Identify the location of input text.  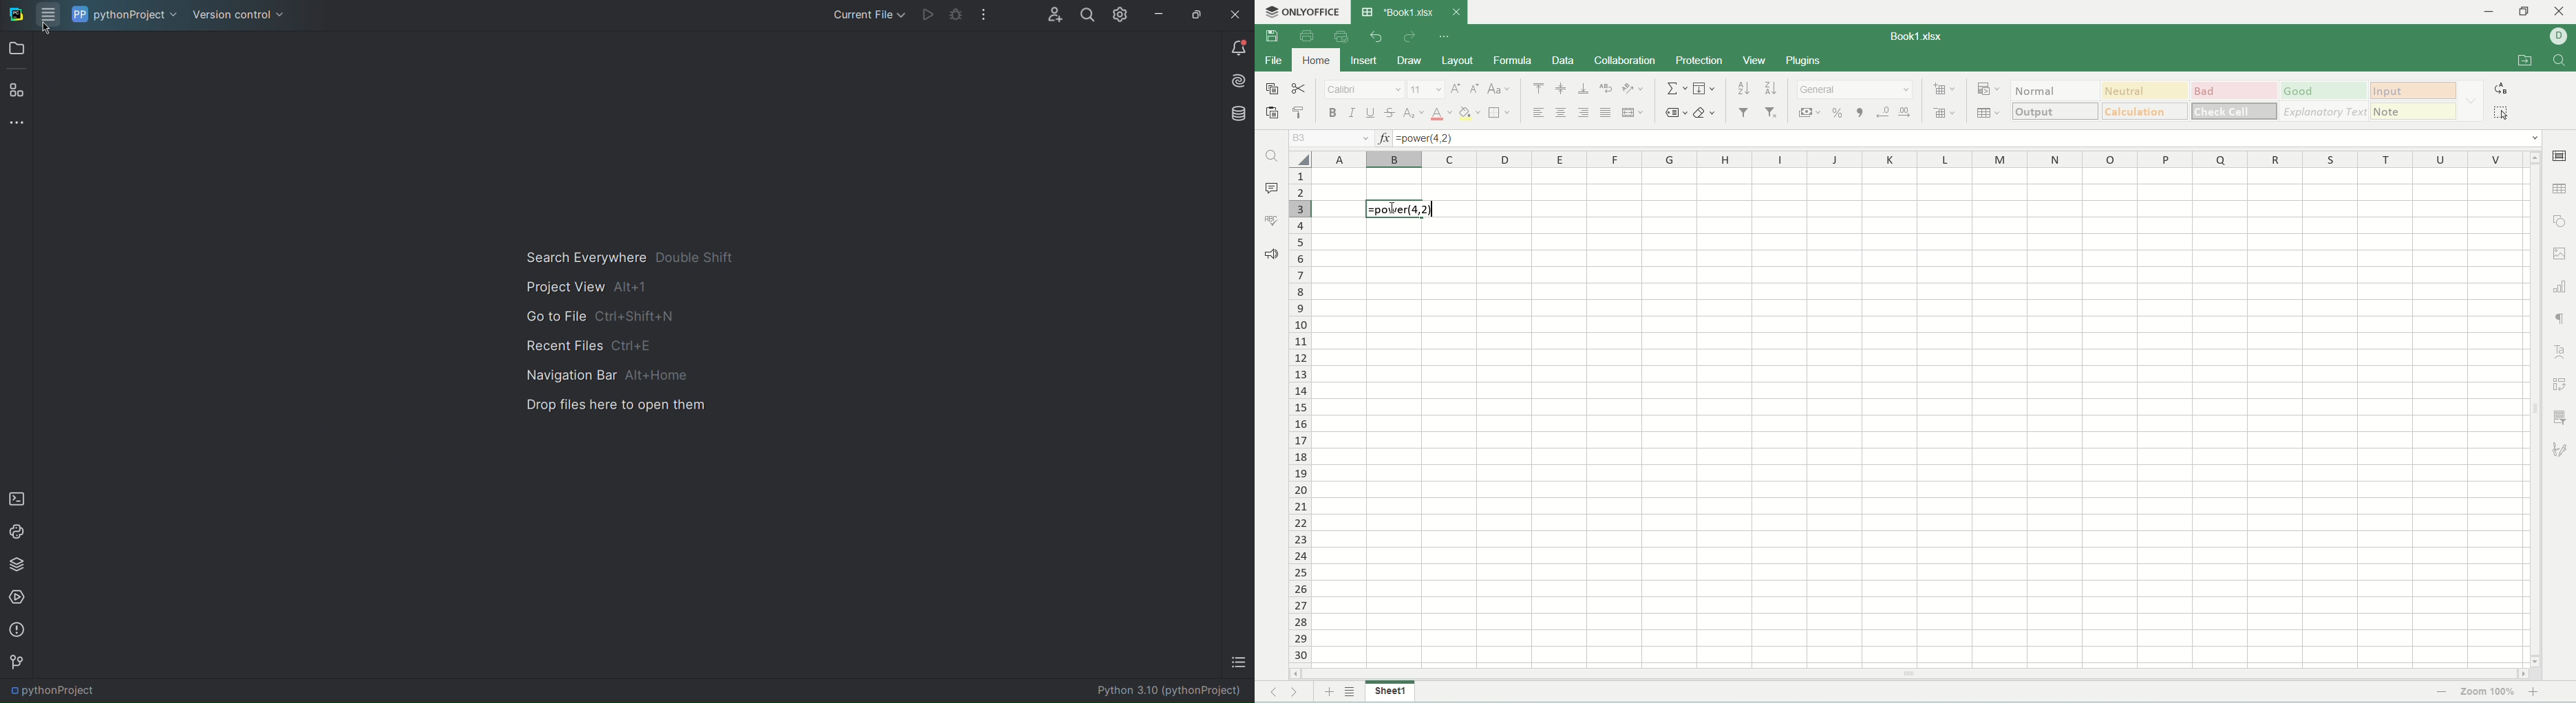
(1401, 210).